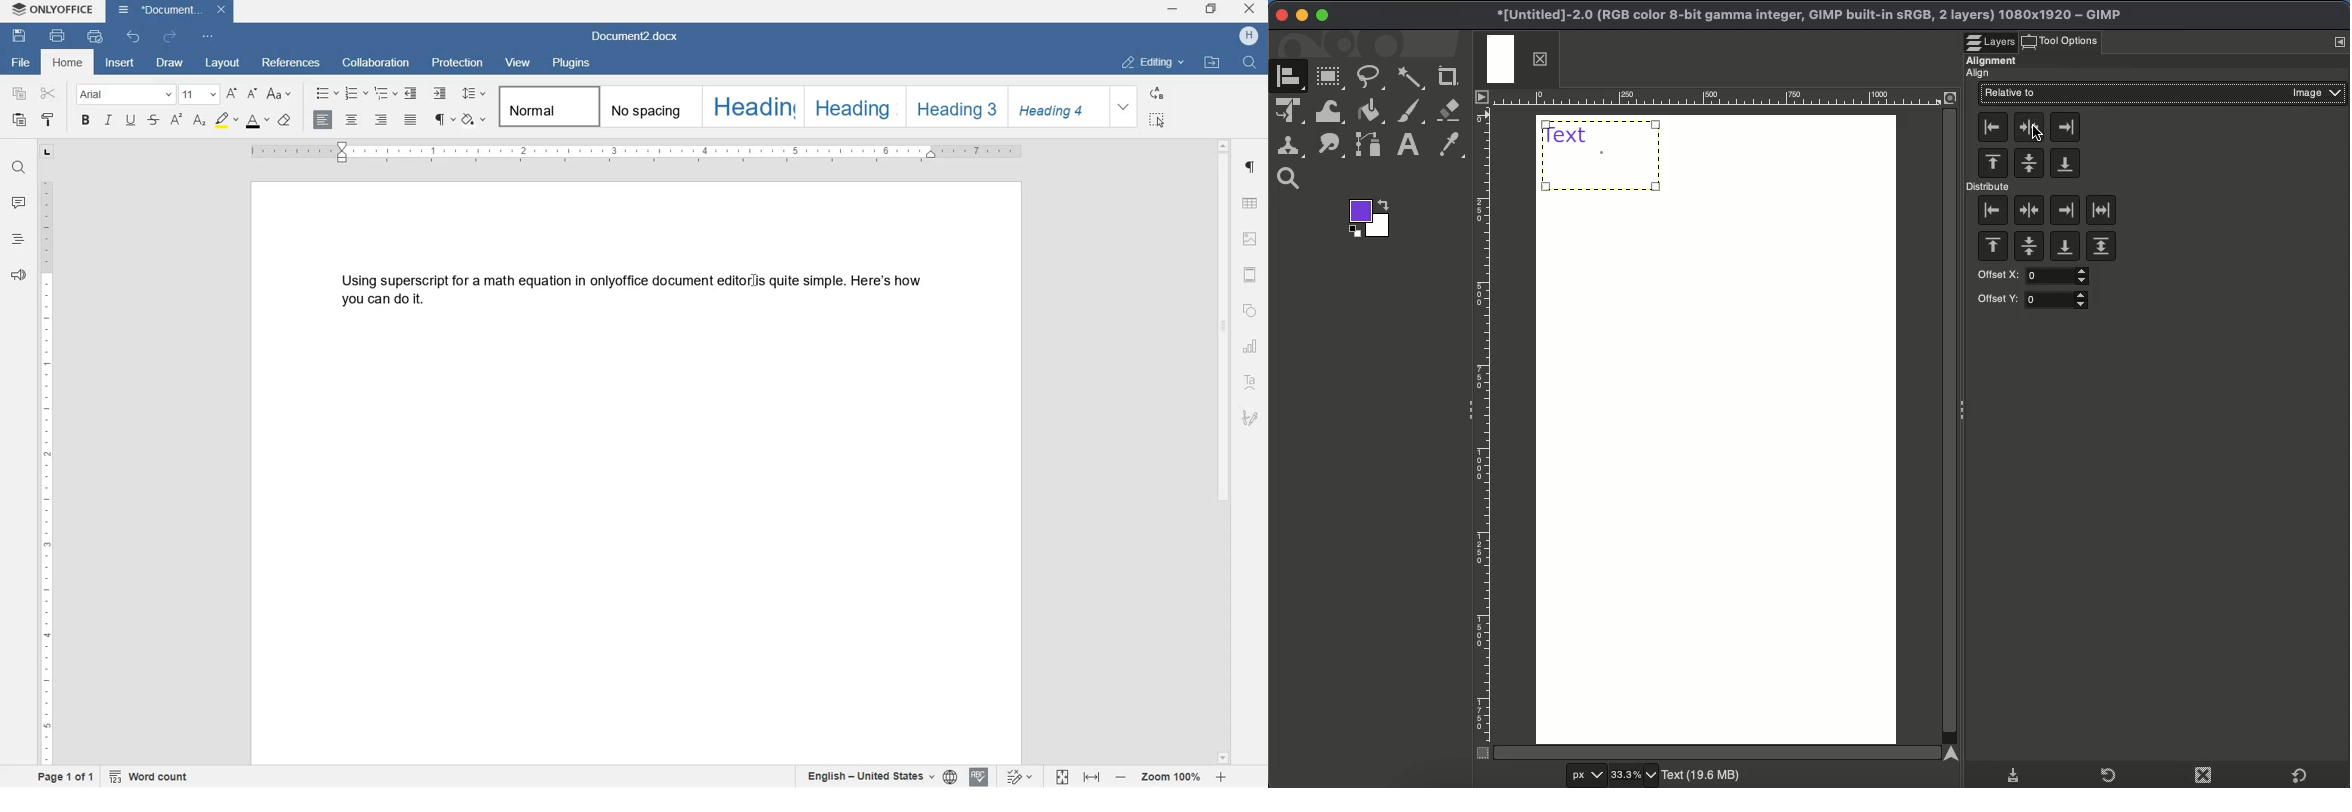 The width and height of the screenshot is (2352, 812). What do you see at coordinates (1251, 204) in the screenshot?
I see `table` at bounding box center [1251, 204].